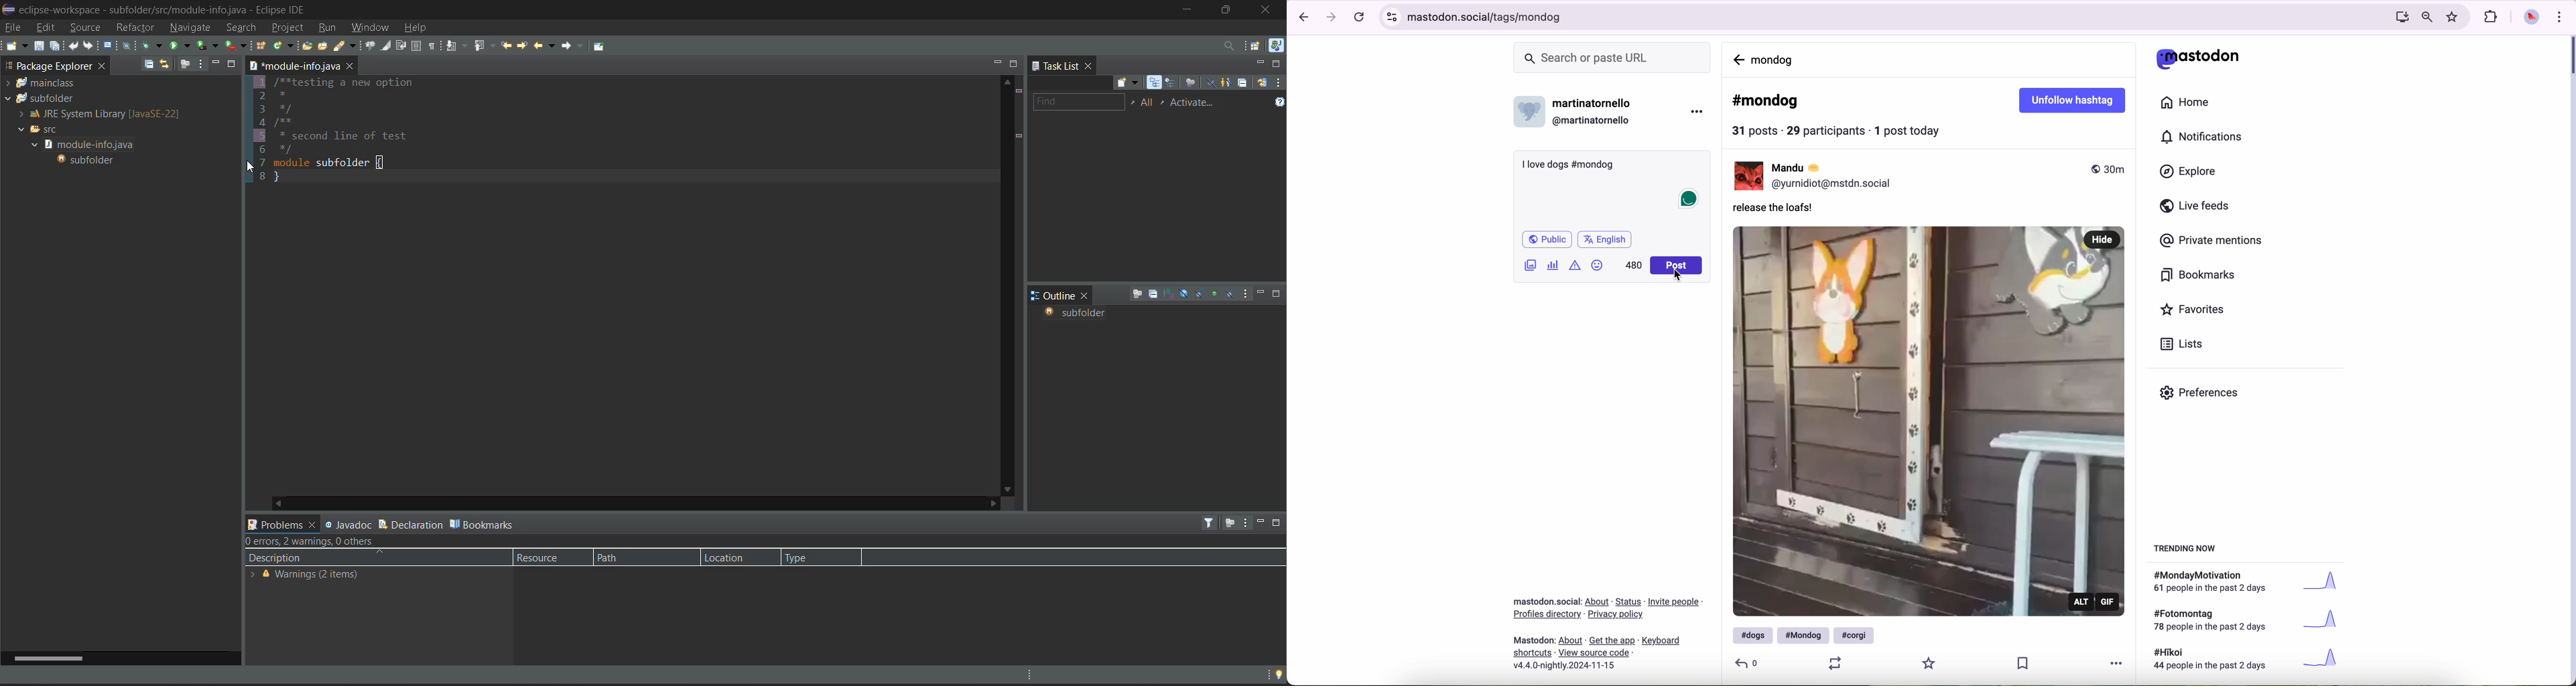  I want to click on link, so click(1593, 652).